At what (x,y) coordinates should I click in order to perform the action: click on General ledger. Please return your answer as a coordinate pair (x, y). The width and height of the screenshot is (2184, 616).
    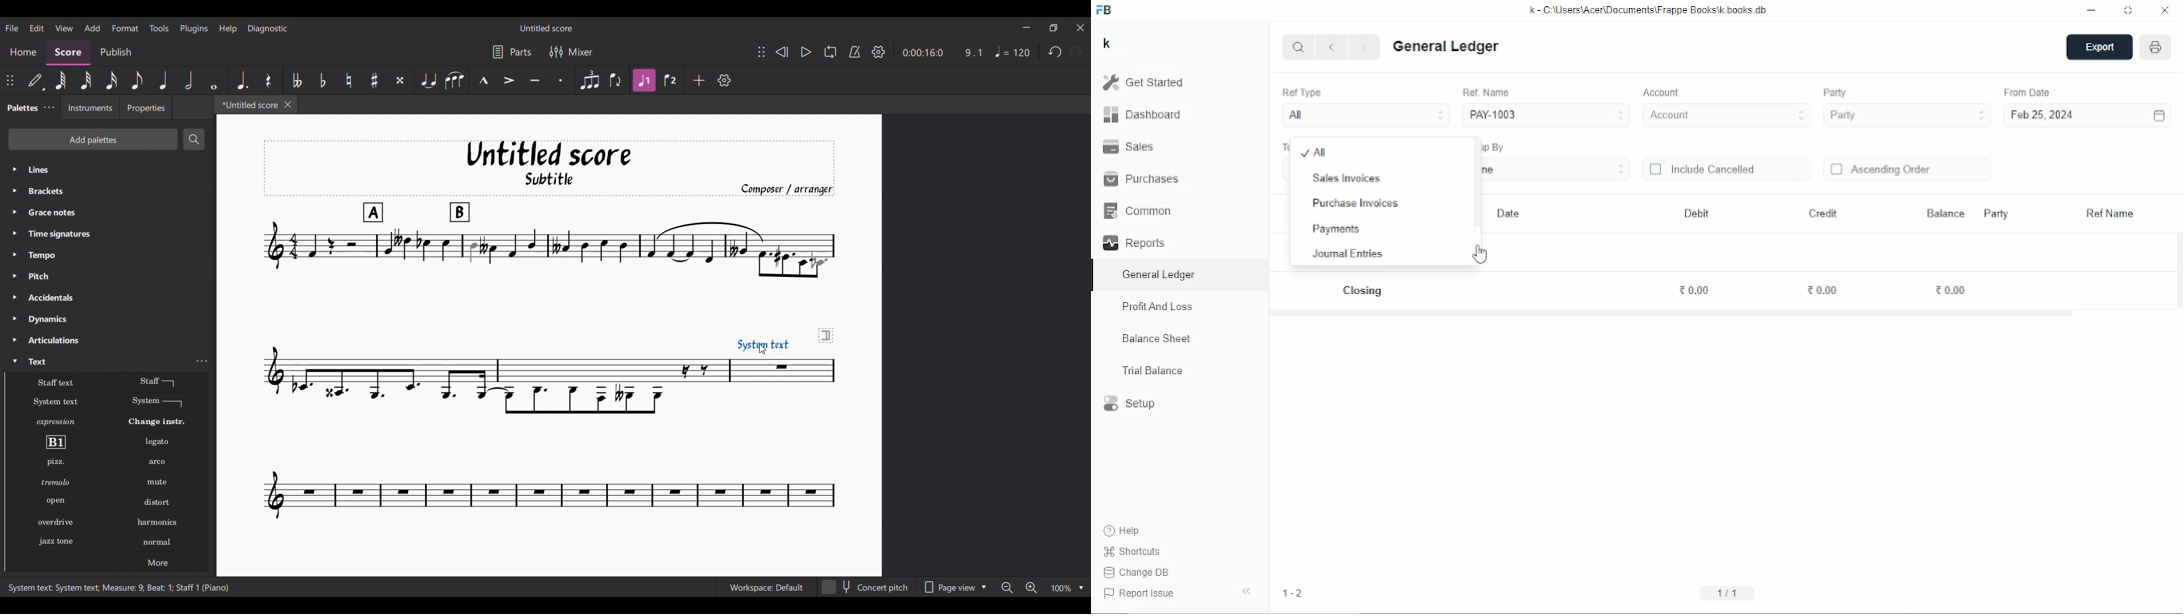
    Looking at the image, I should click on (1447, 47).